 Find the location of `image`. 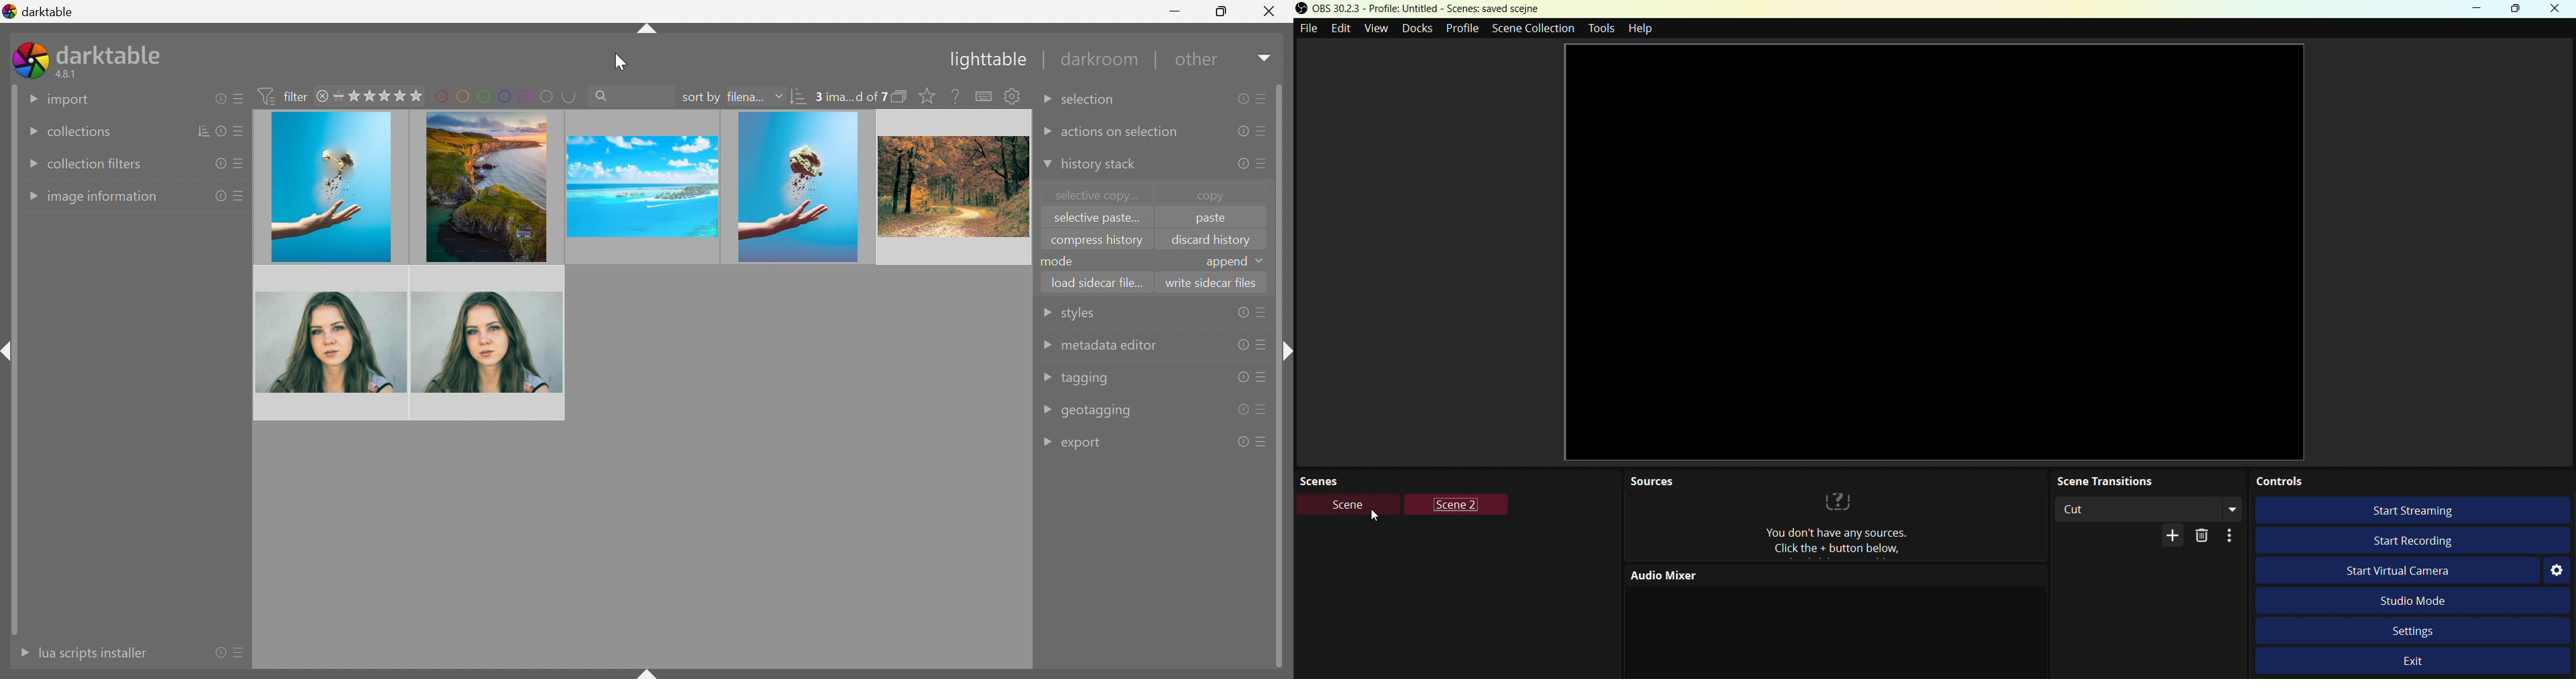

image is located at coordinates (331, 188).